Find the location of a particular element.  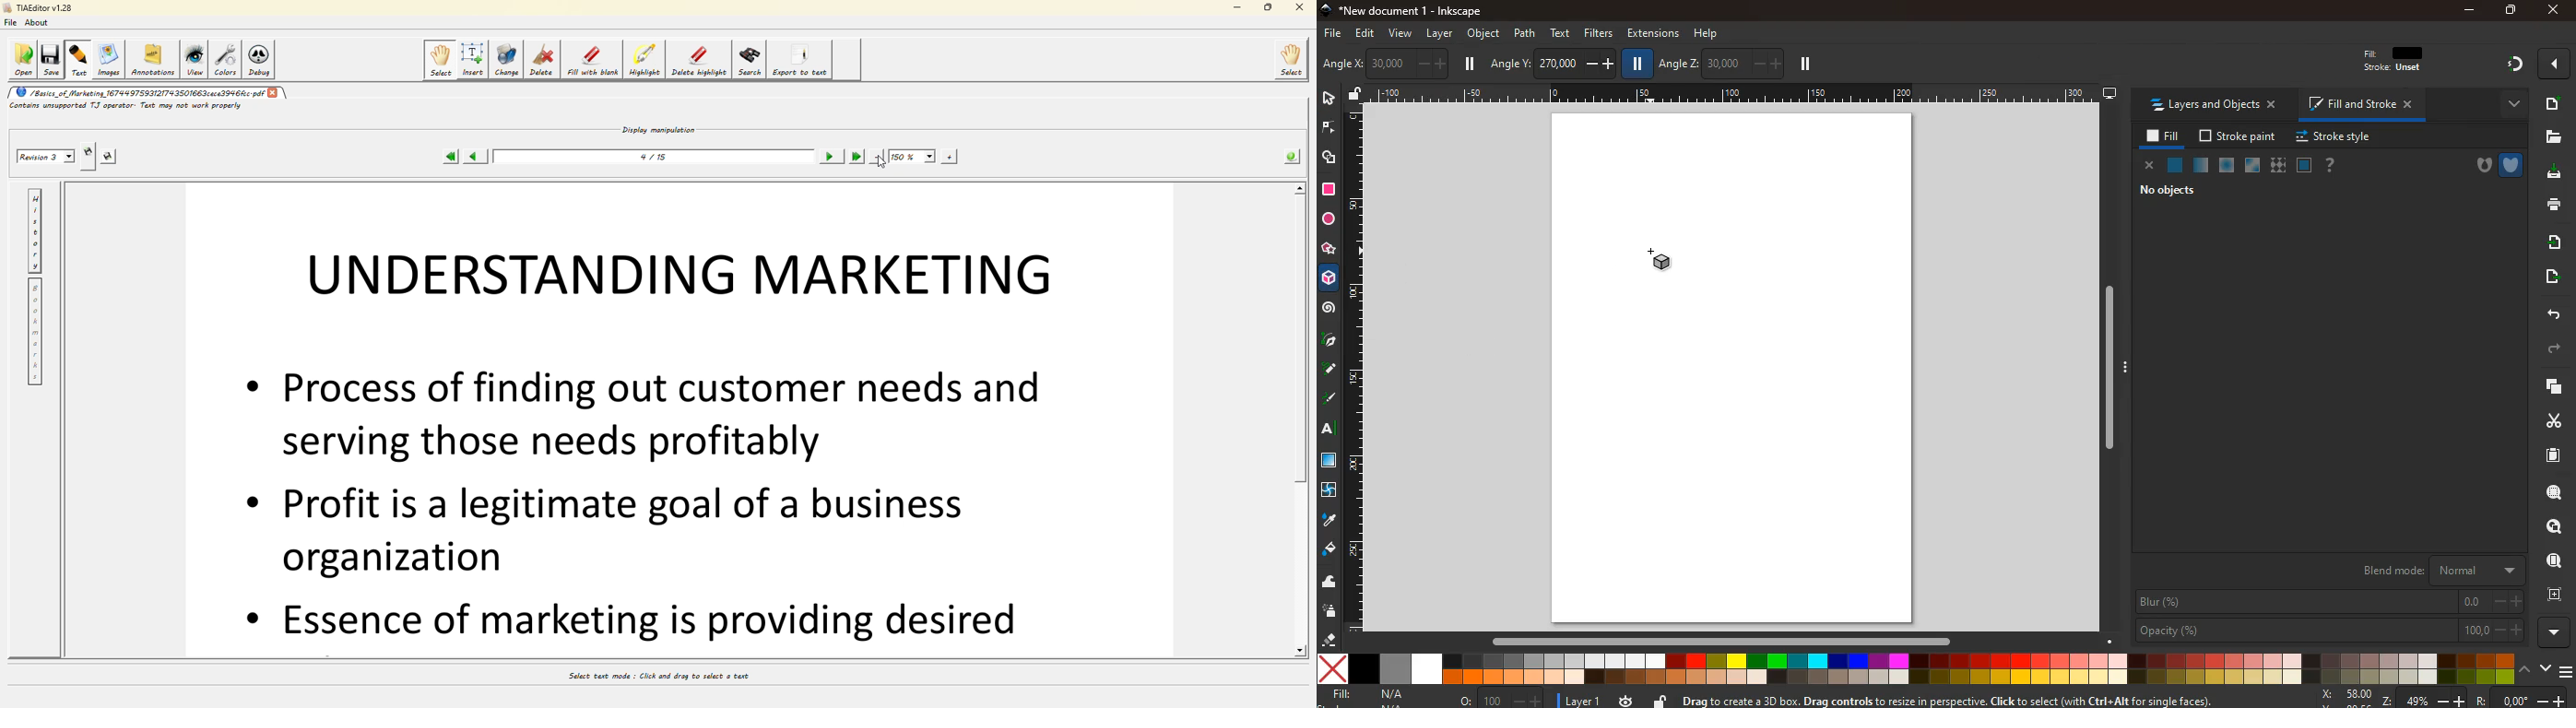

angle x is located at coordinates (1399, 62).